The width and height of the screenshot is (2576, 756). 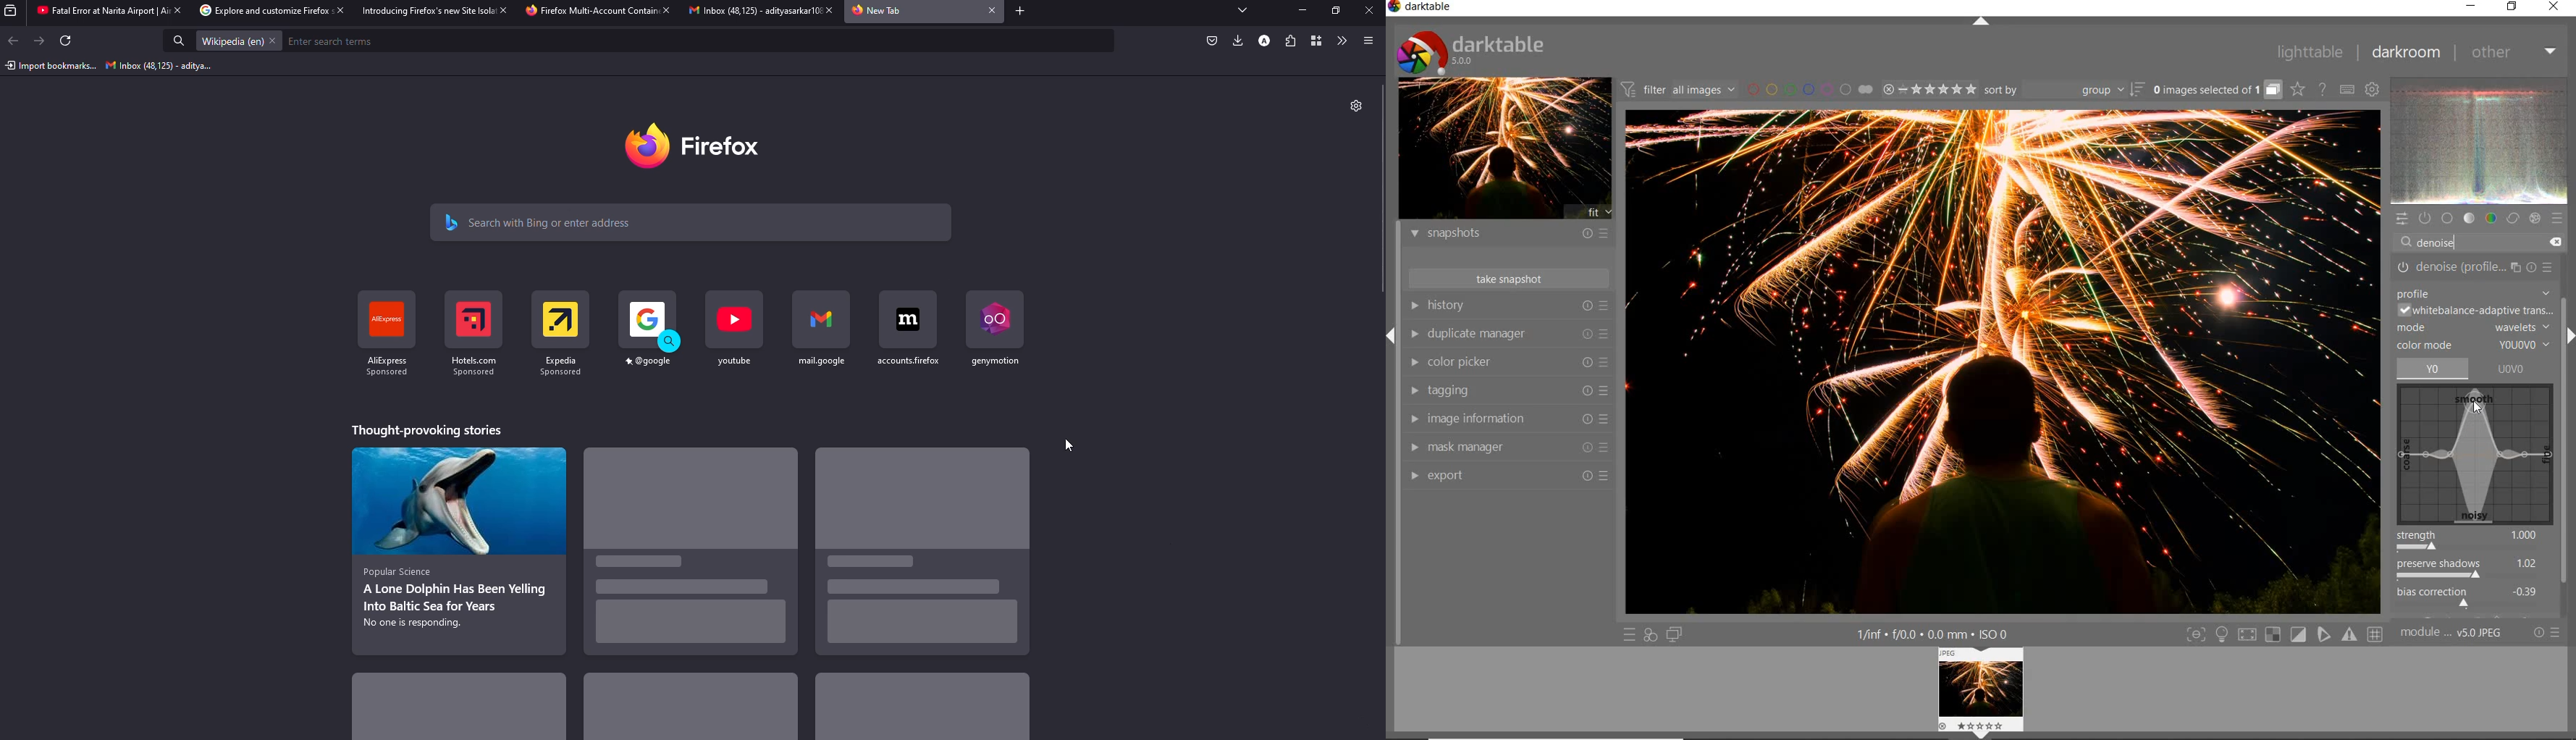 What do you see at coordinates (2346, 89) in the screenshot?
I see `set keyboard shortcuts` at bounding box center [2346, 89].